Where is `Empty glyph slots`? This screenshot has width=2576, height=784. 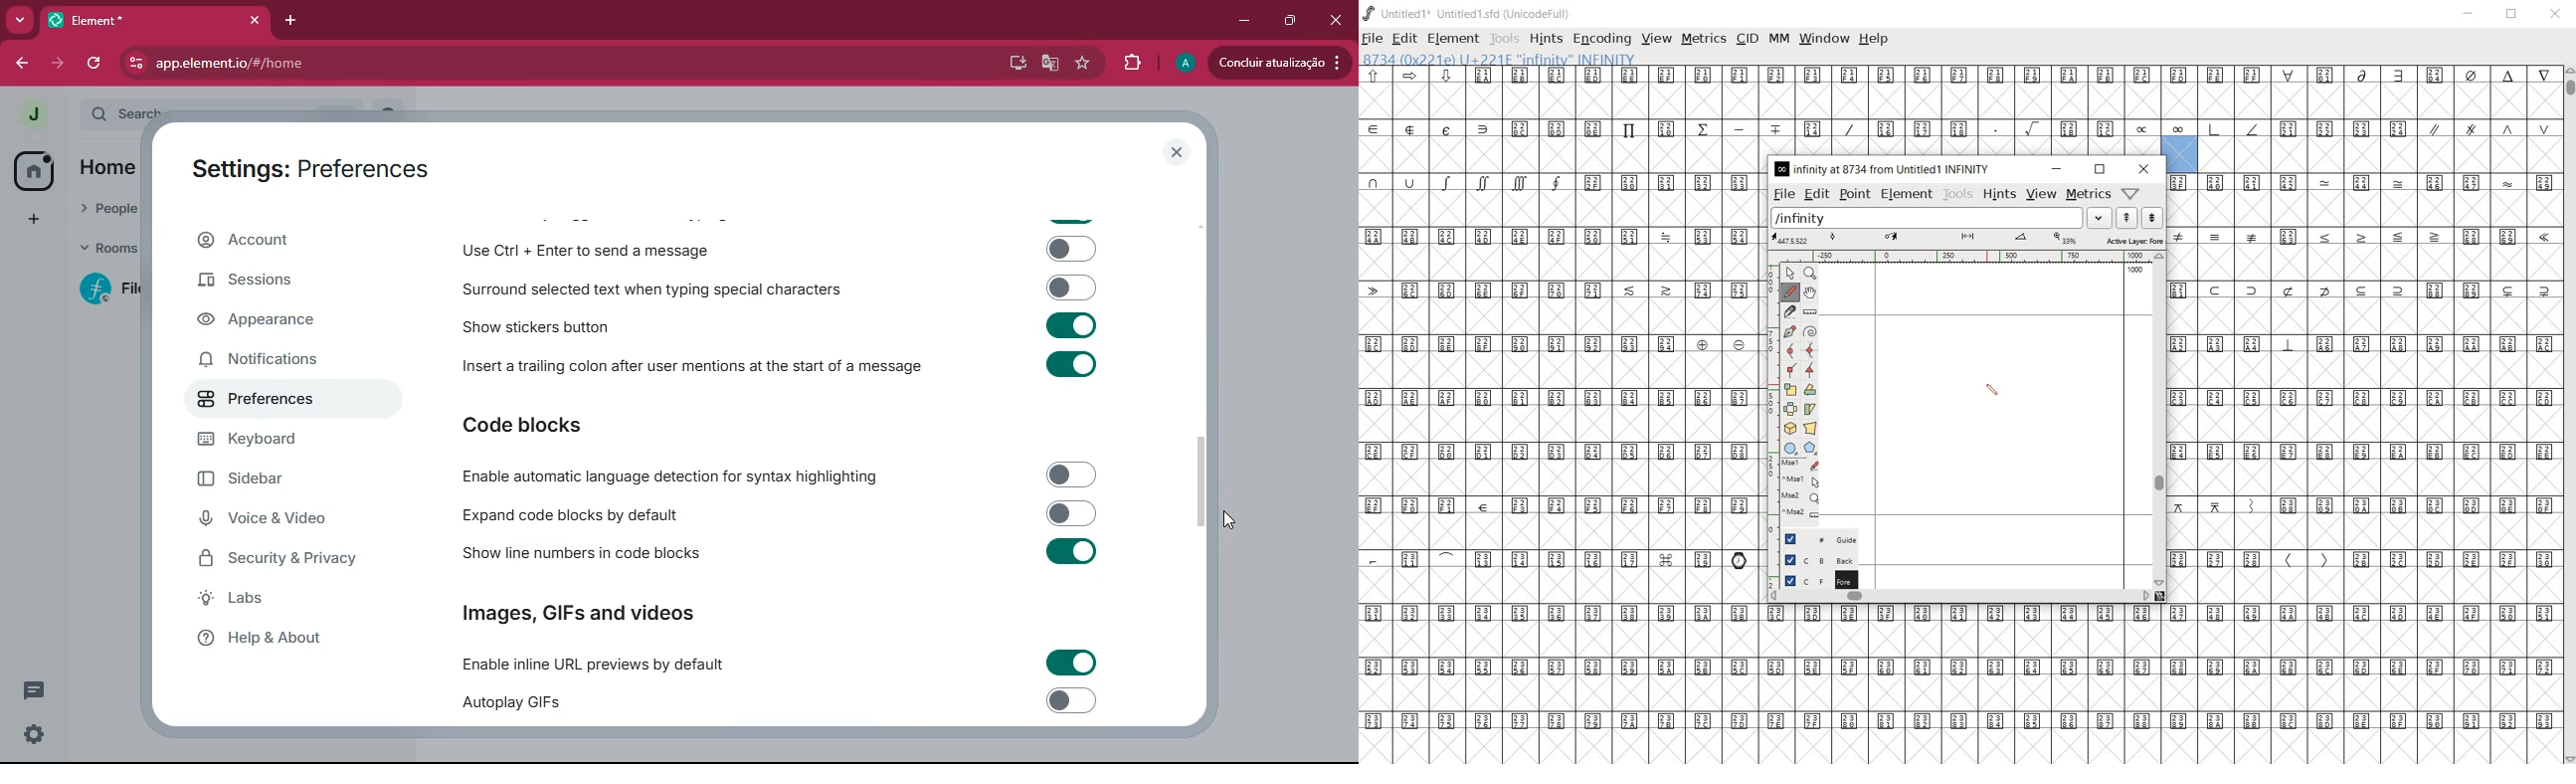 Empty glyph slots is located at coordinates (2363, 208).